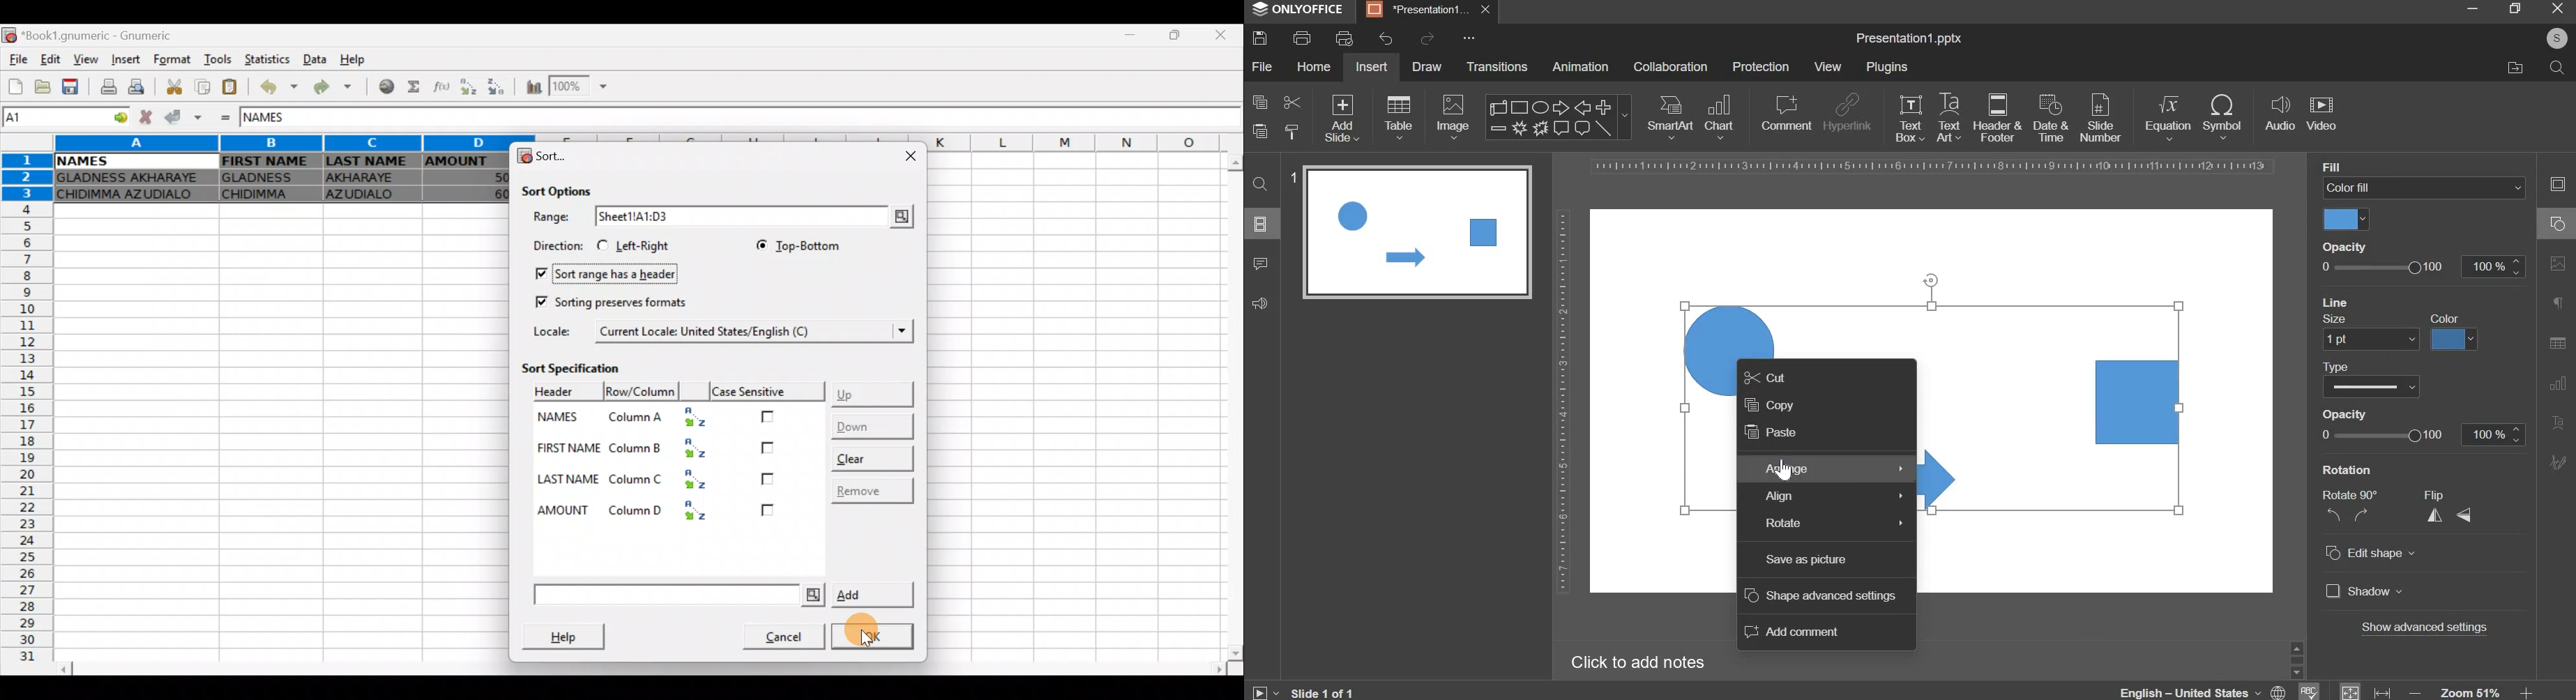 The height and width of the screenshot is (700, 2576). Describe the element at coordinates (2466, 514) in the screenshot. I see `flip vertical` at that location.